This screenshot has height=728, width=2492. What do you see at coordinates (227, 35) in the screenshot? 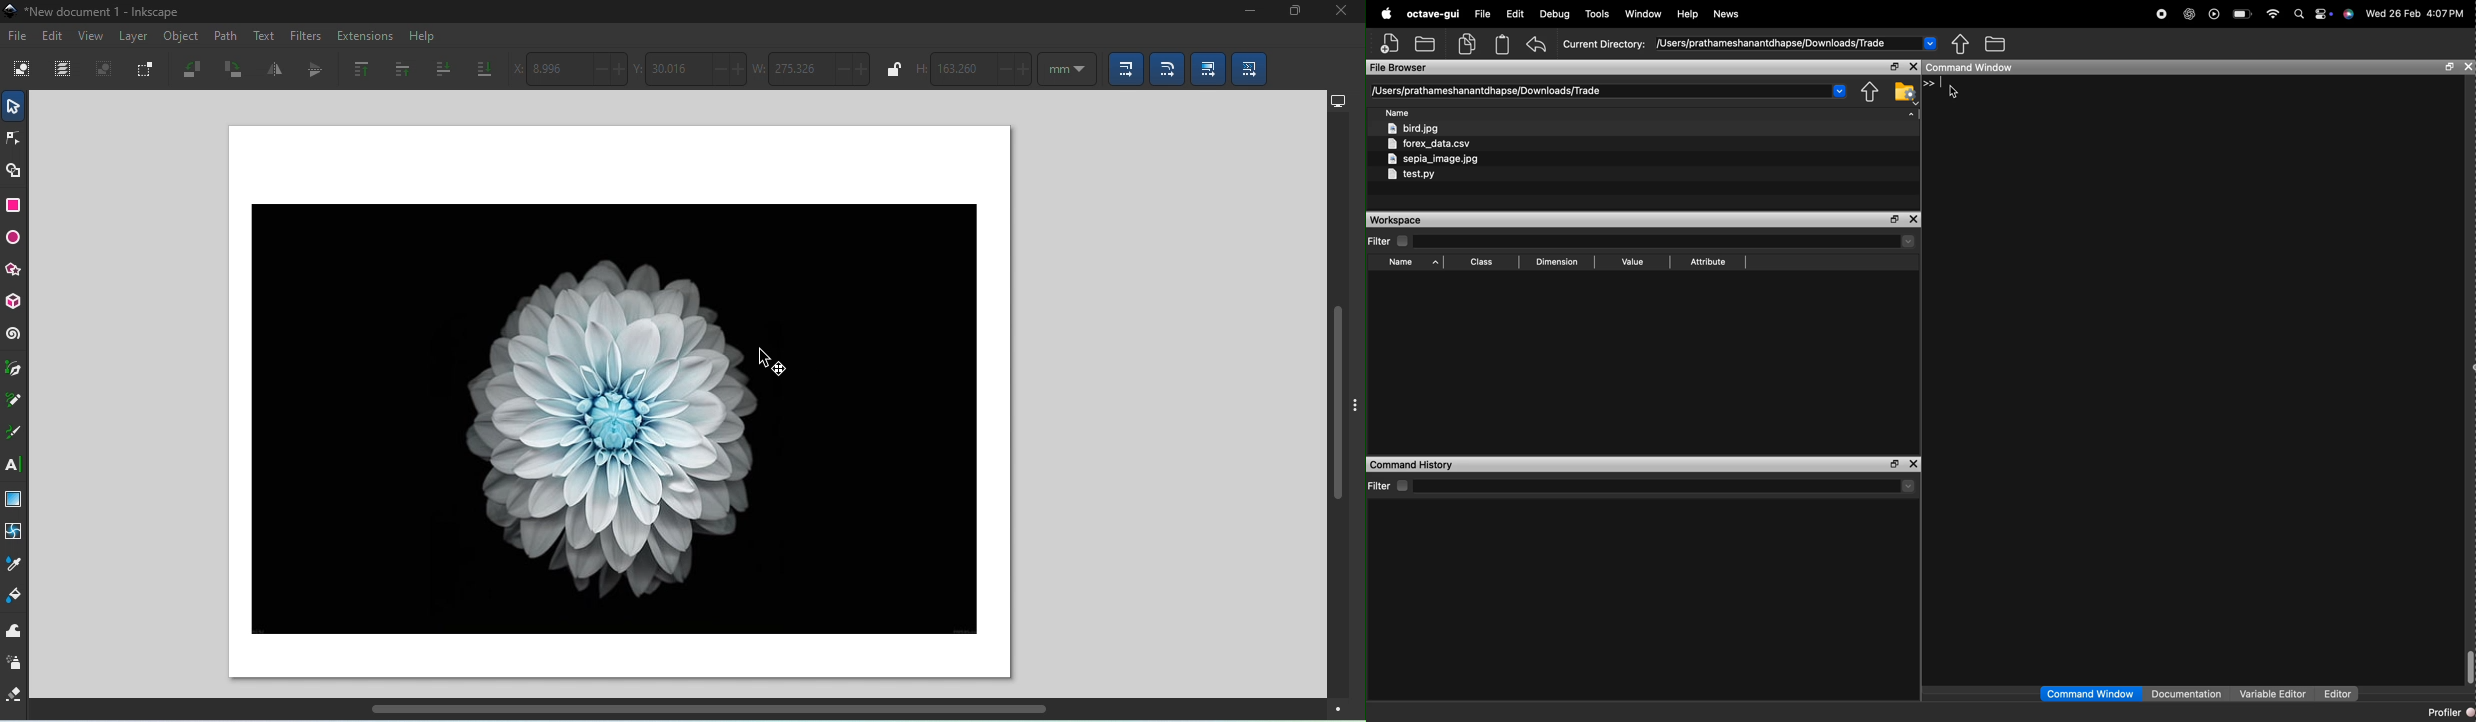
I see `Path` at bounding box center [227, 35].